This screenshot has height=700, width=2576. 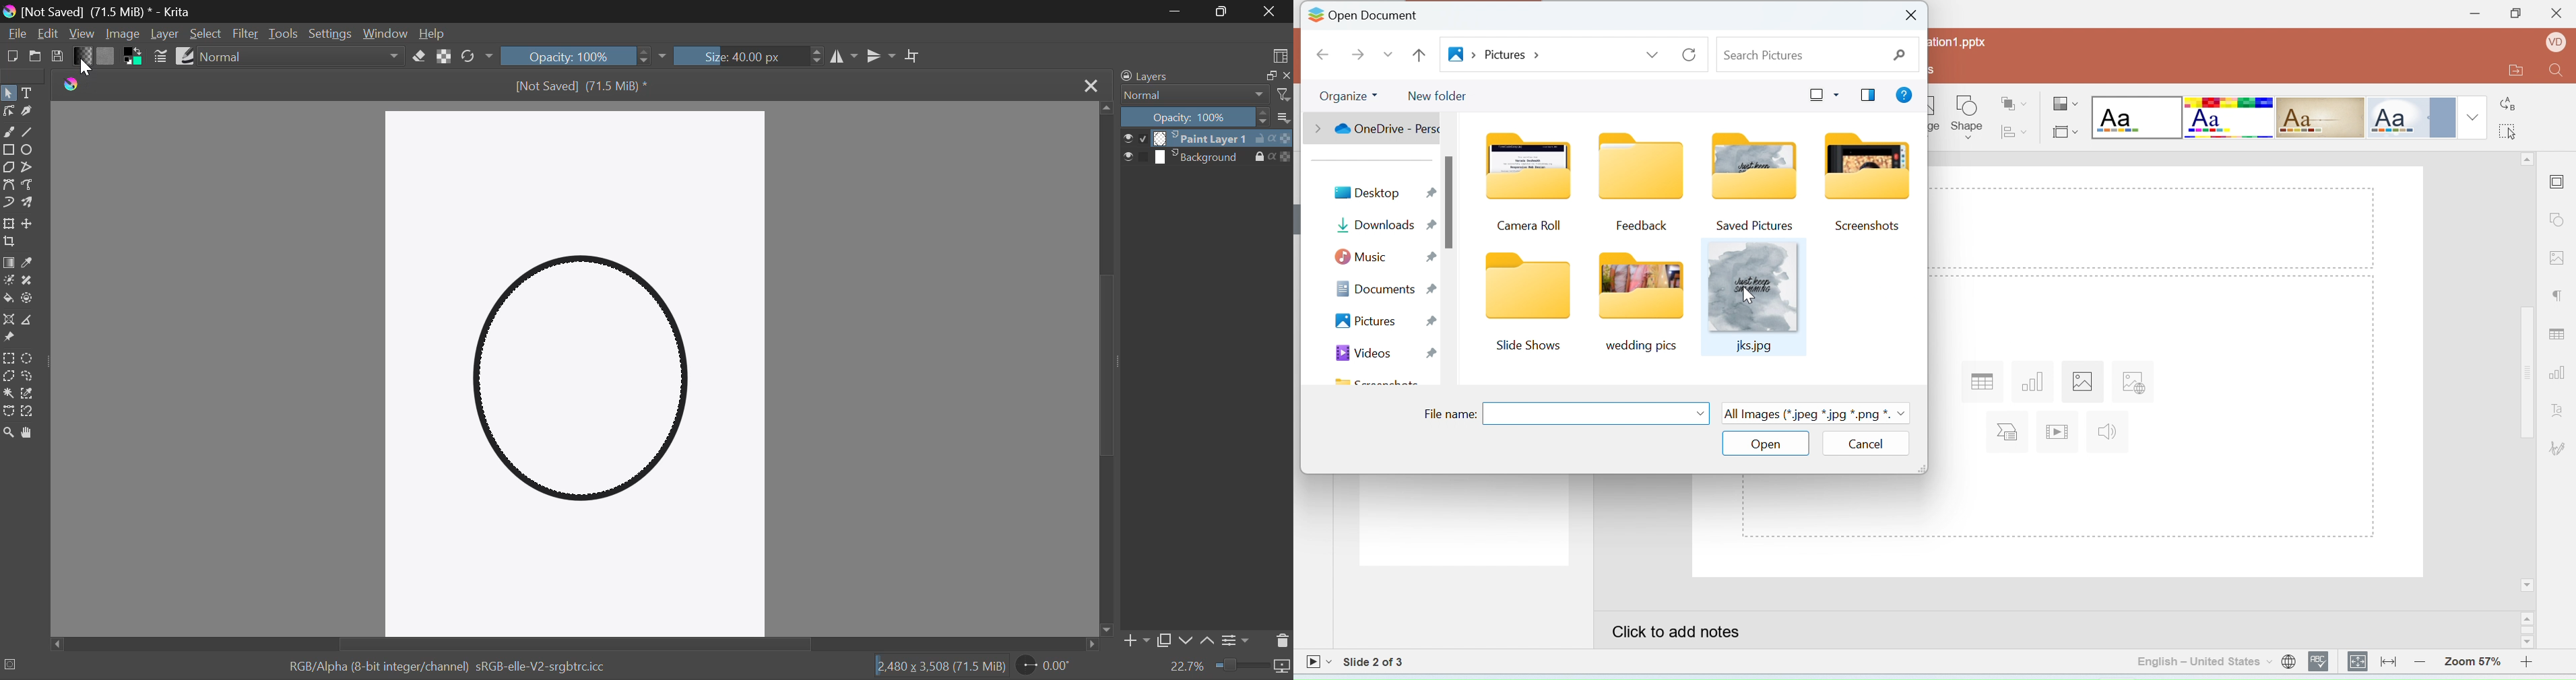 I want to click on checkbox, so click(x=1137, y=156).